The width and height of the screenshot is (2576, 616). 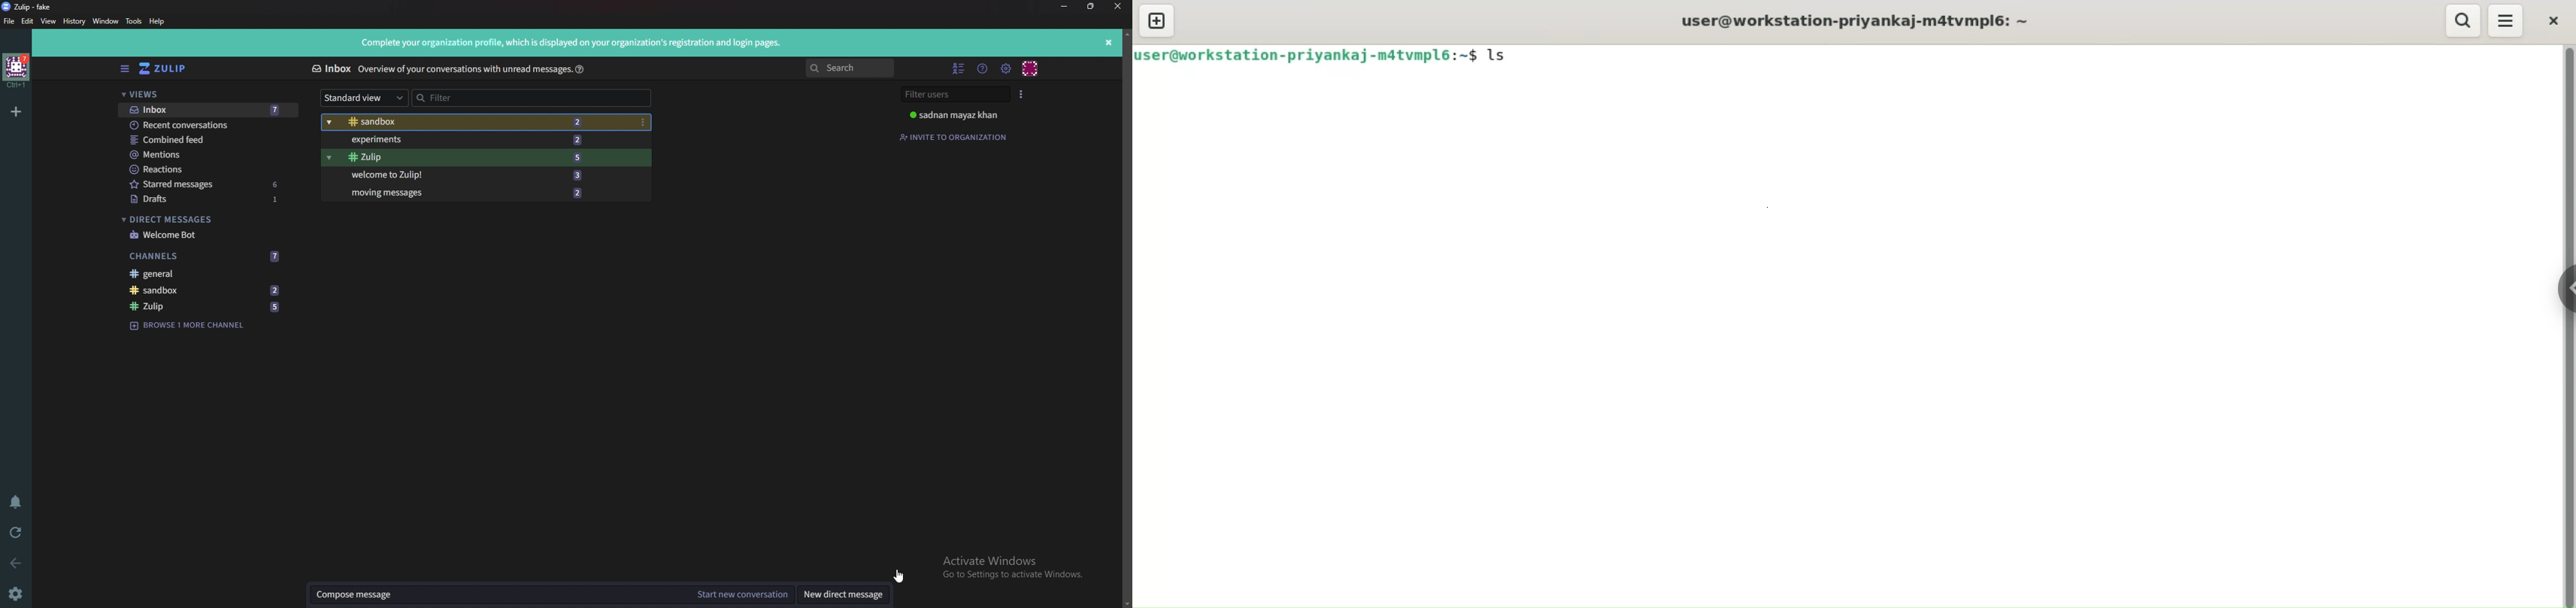 What do you see at coordinates (959, 68) in the screenshot?
I see `Hide user list` at bounding box center [959, 68].